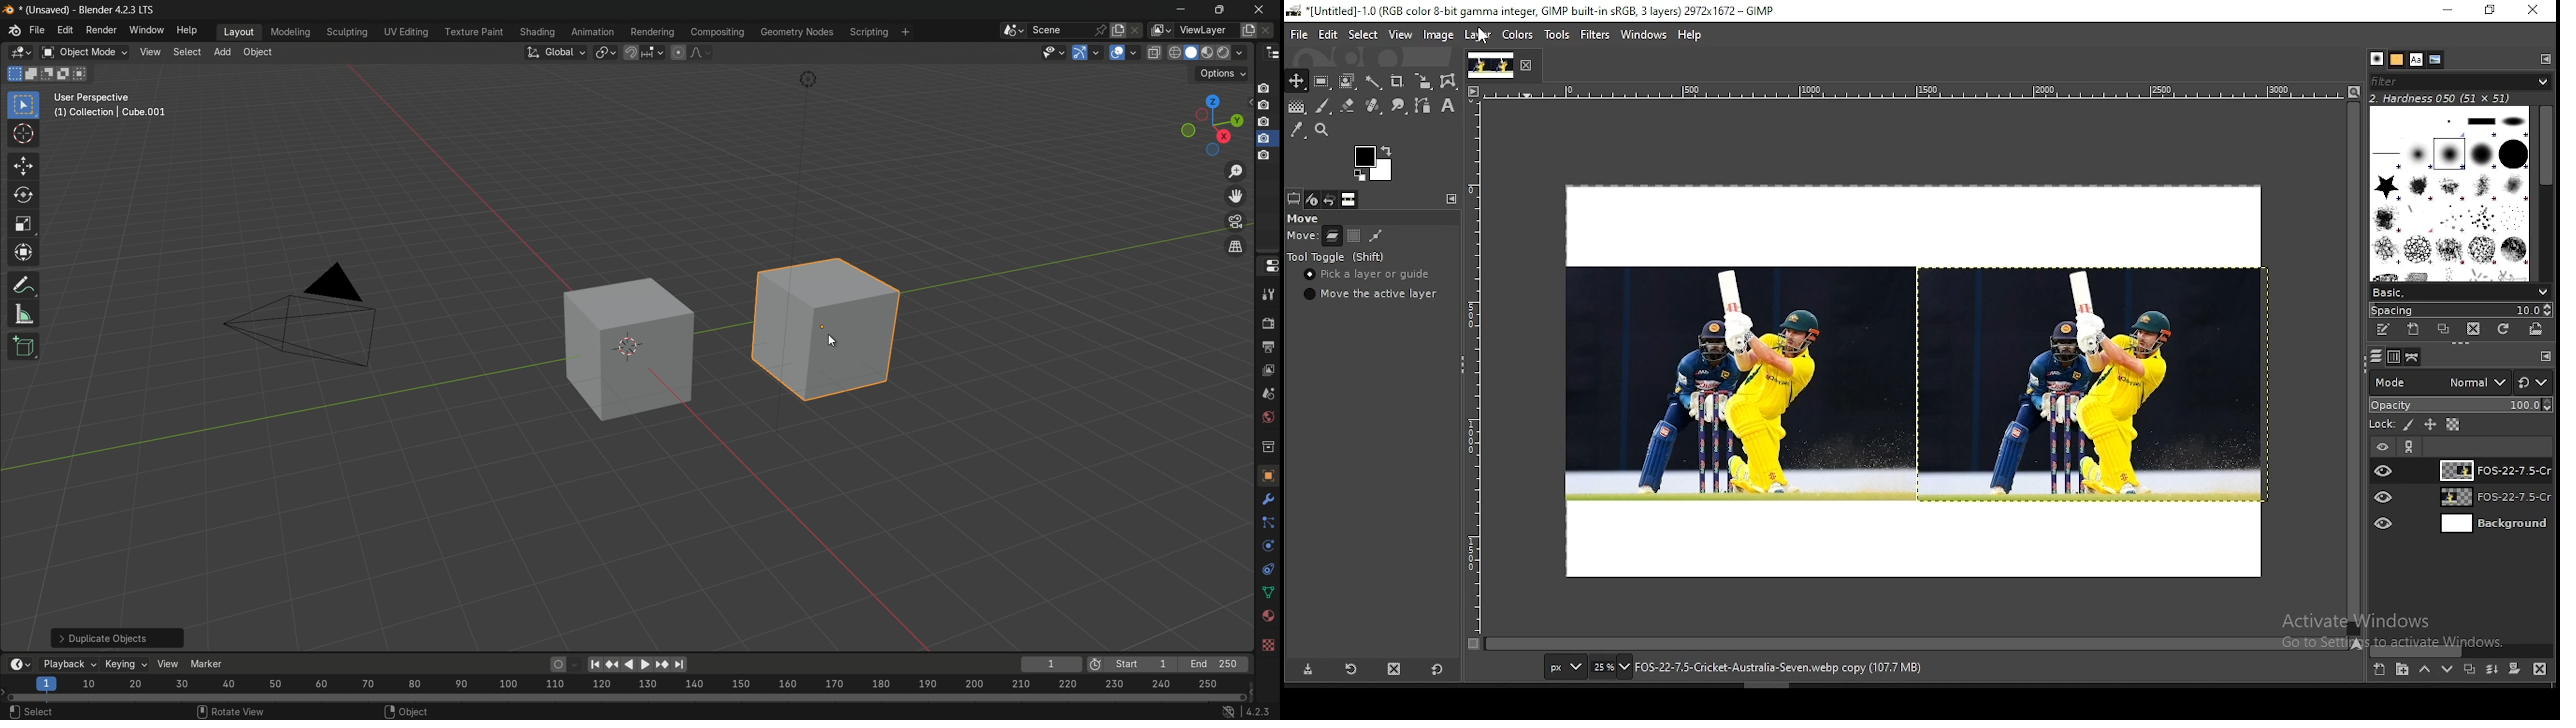  I want to click on merge layer, so click(2492, 669).